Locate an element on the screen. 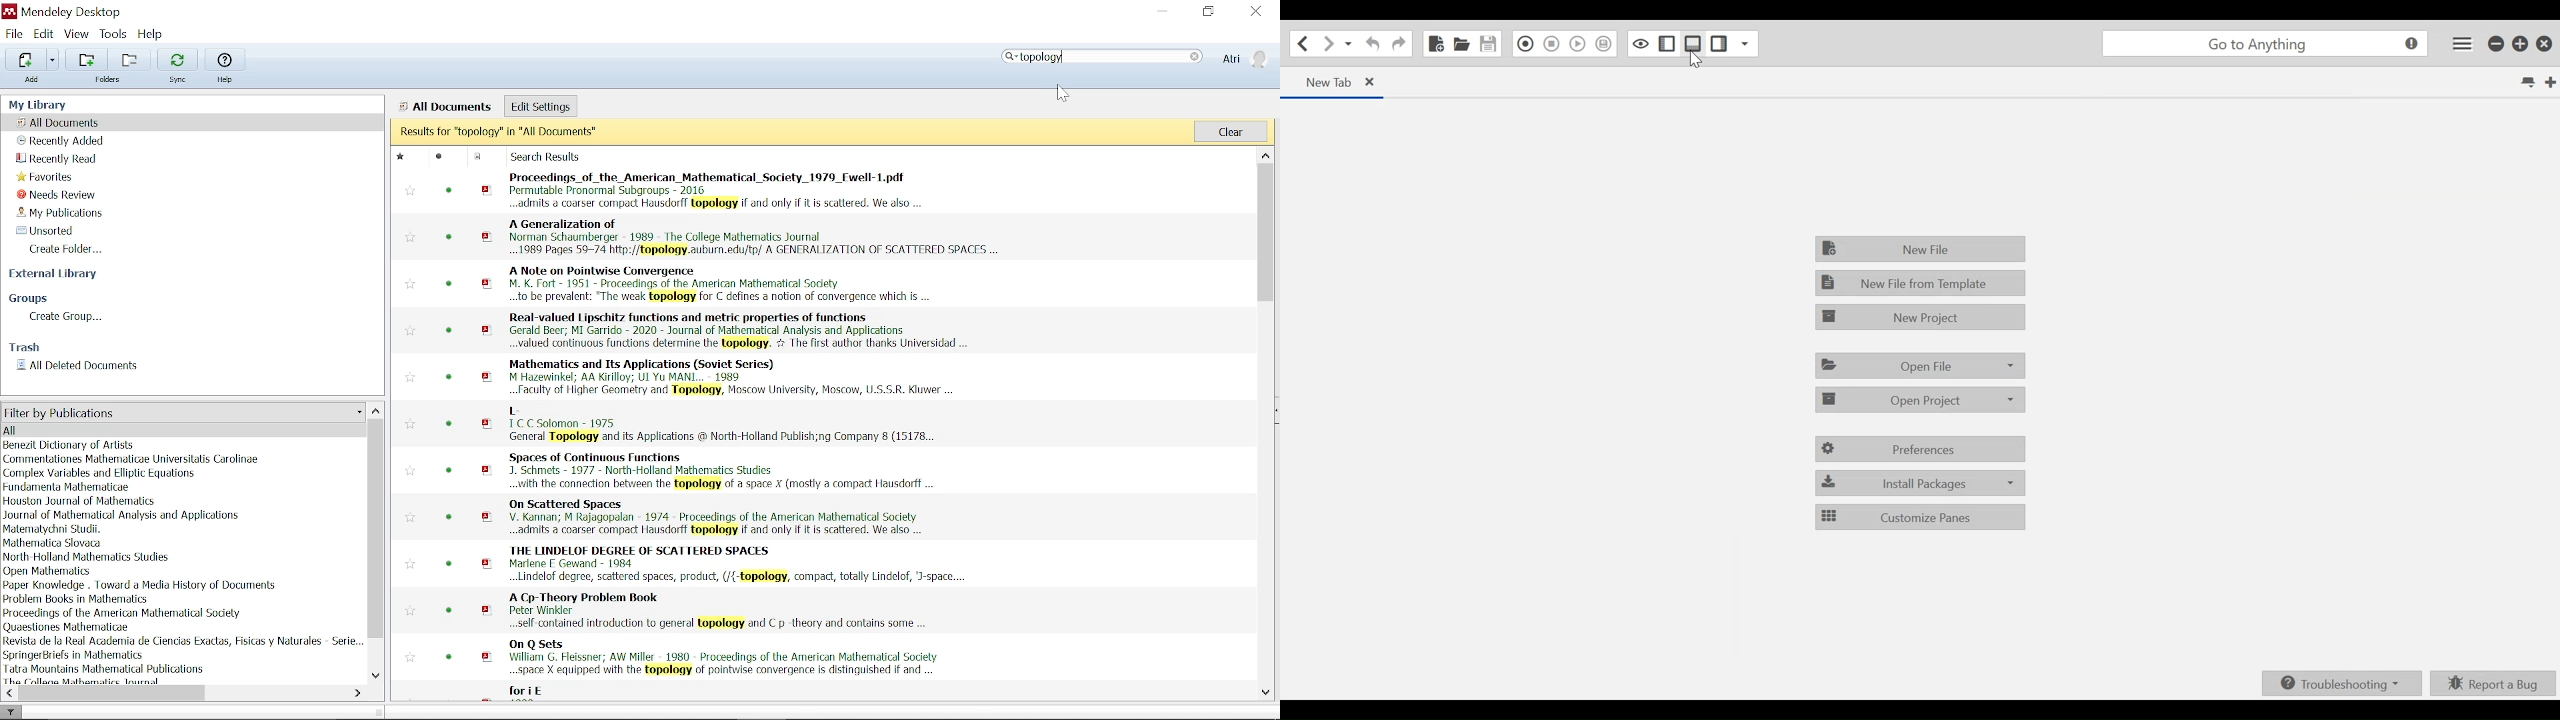 This screenshot has height=728, width=2576. pdf is located at coordinates (488, 286).